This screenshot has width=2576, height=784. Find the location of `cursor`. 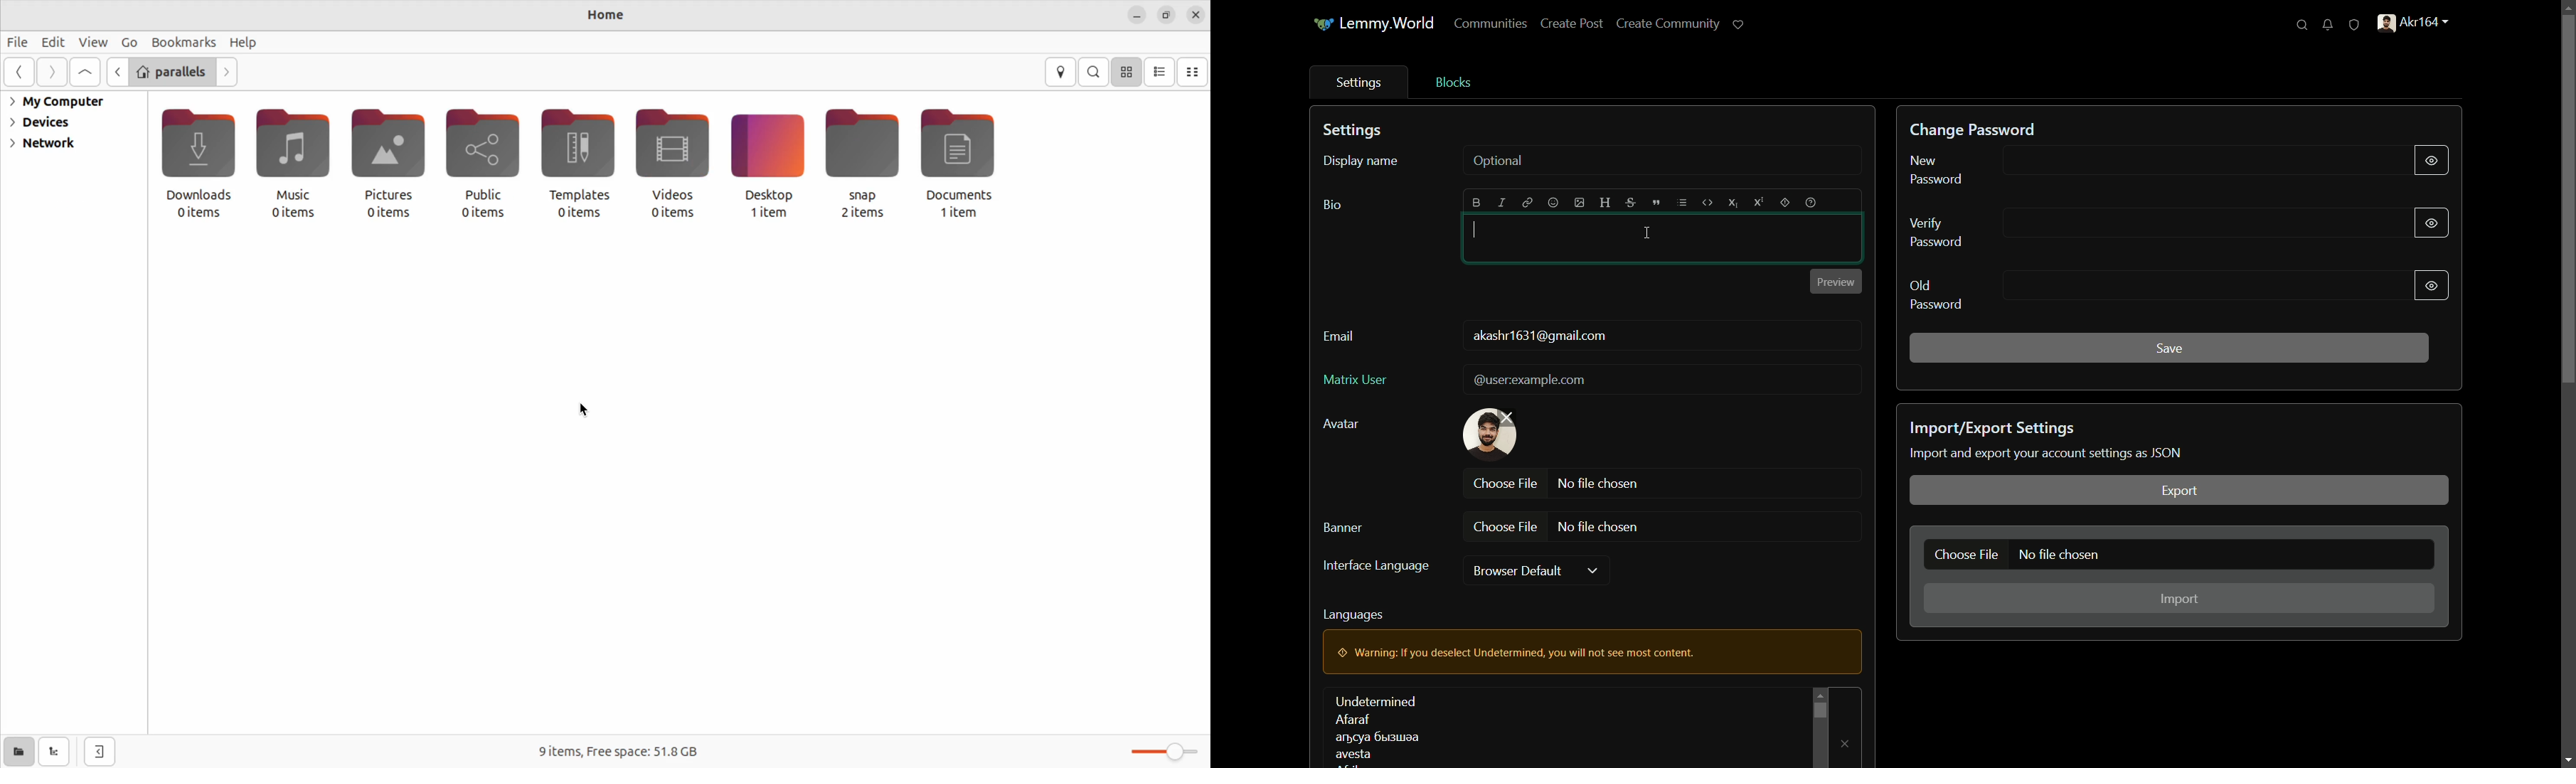

cursor is located at coordinates (1647, 234).